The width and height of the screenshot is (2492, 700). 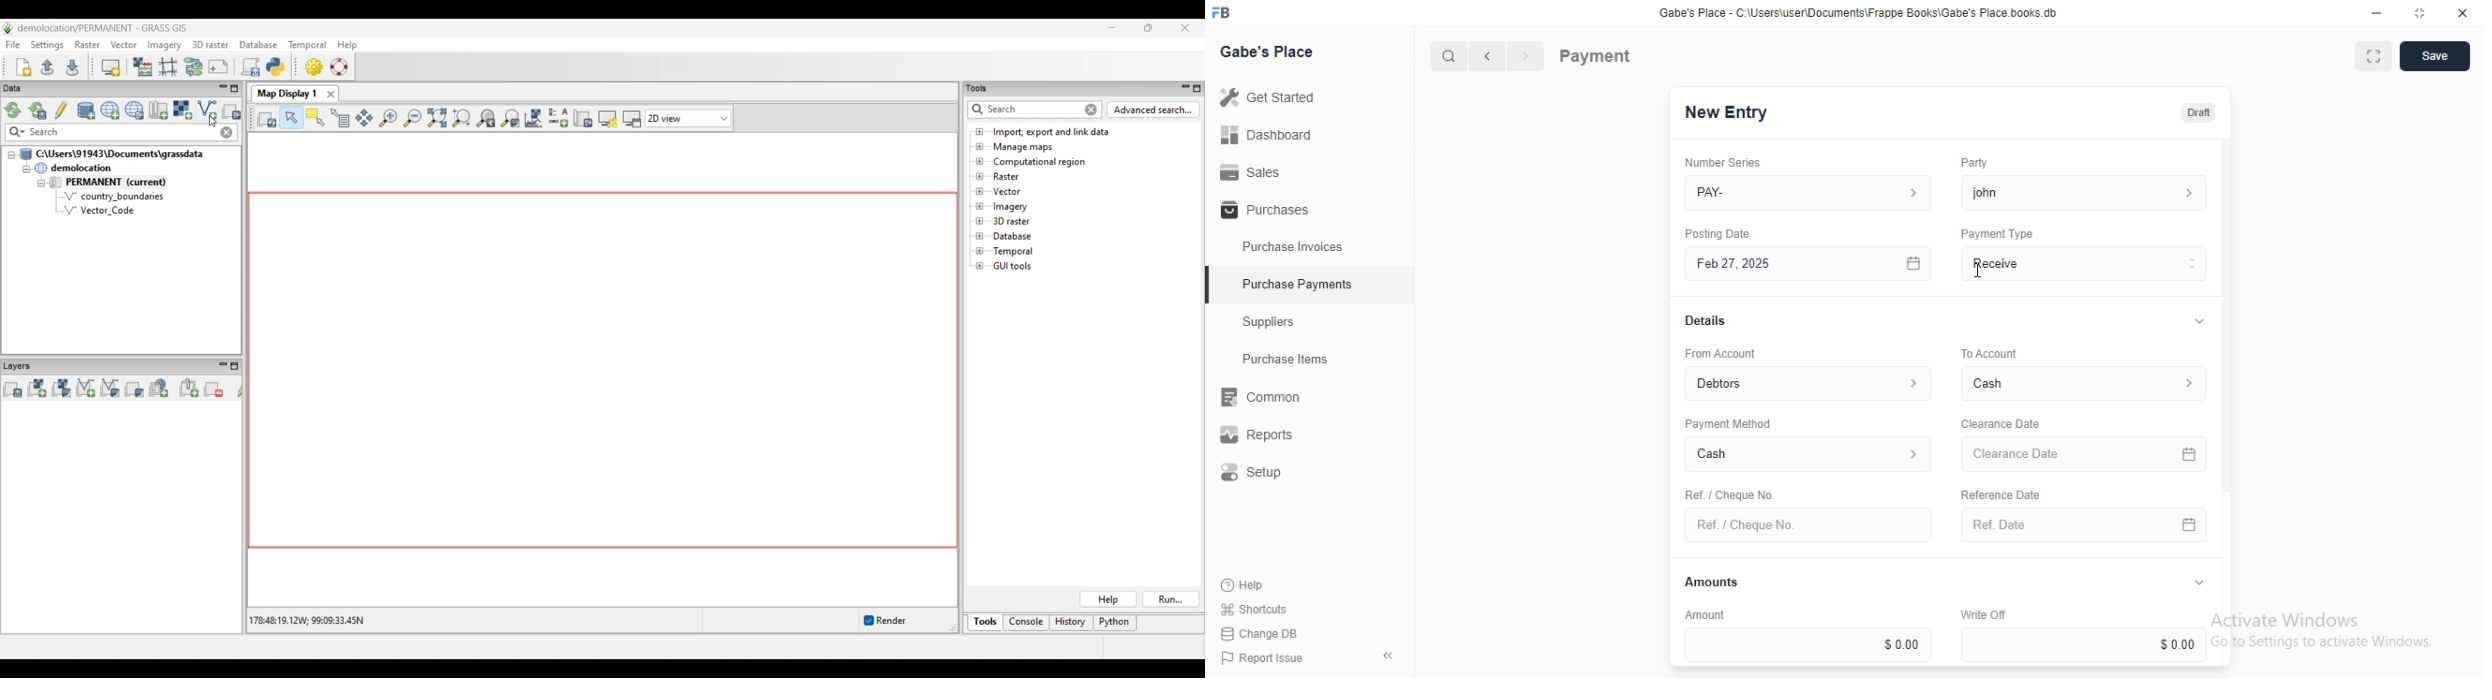 What do you see at coordinates (1266, 135) in the screenshot?
I see `Dashboard` at bounding box center [1266, 135].